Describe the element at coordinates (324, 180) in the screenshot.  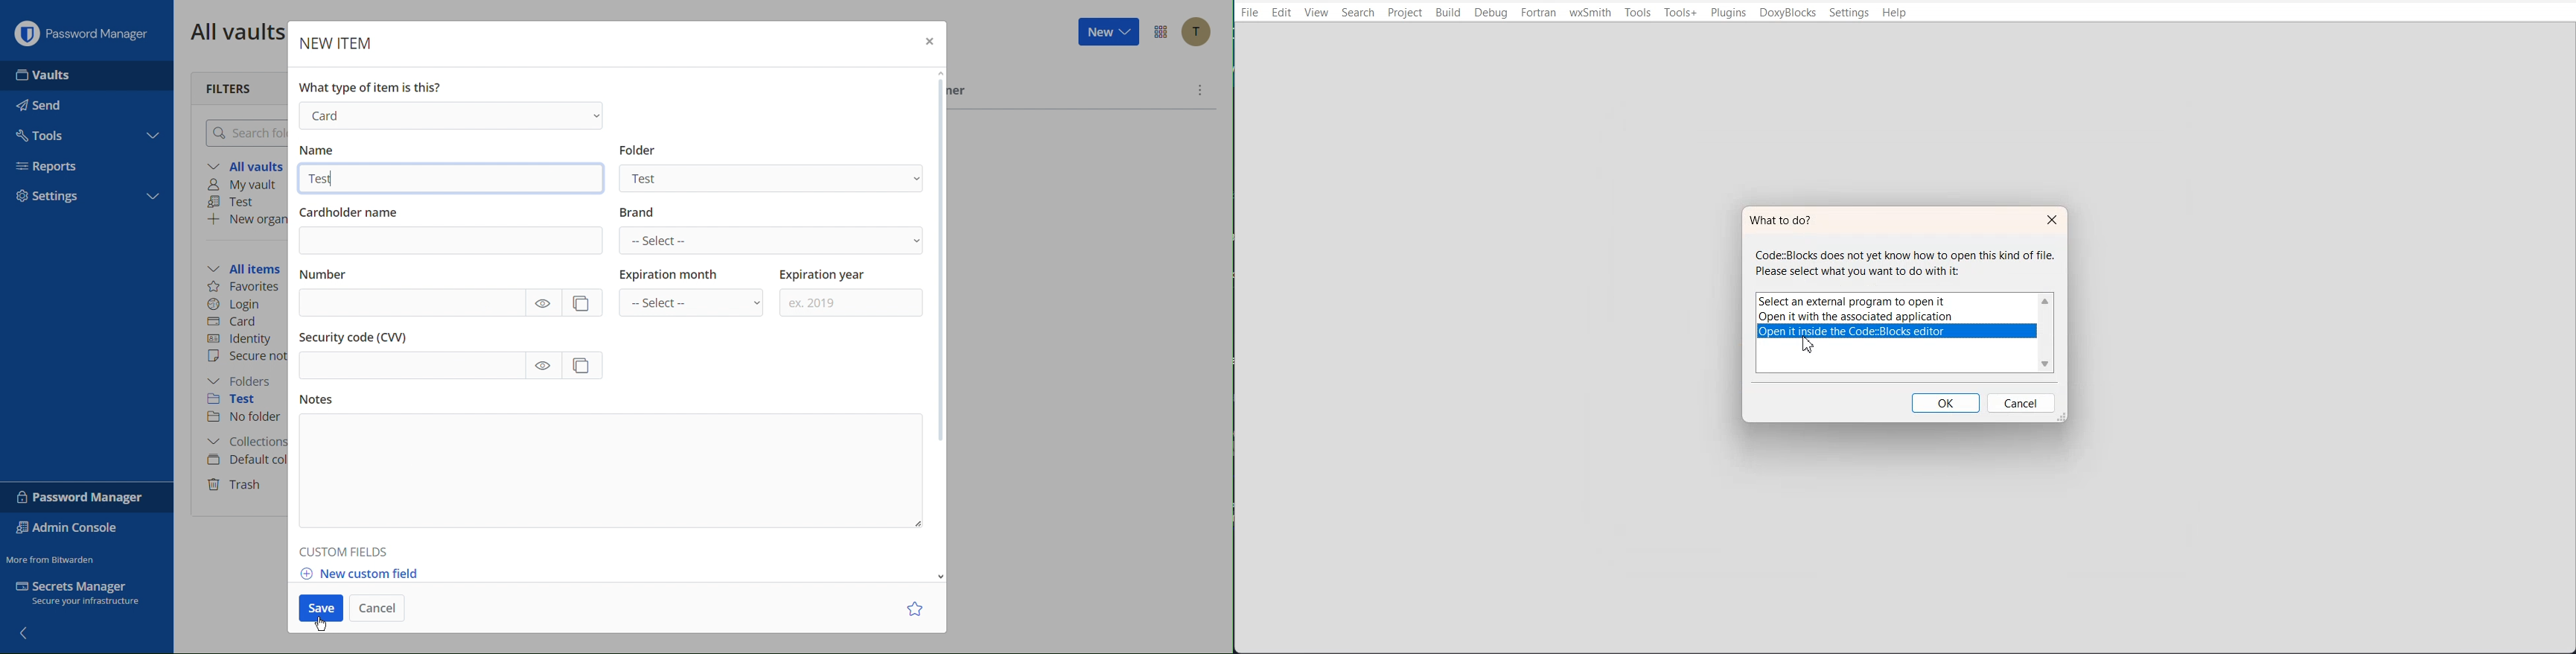
I see `Test` at that location.